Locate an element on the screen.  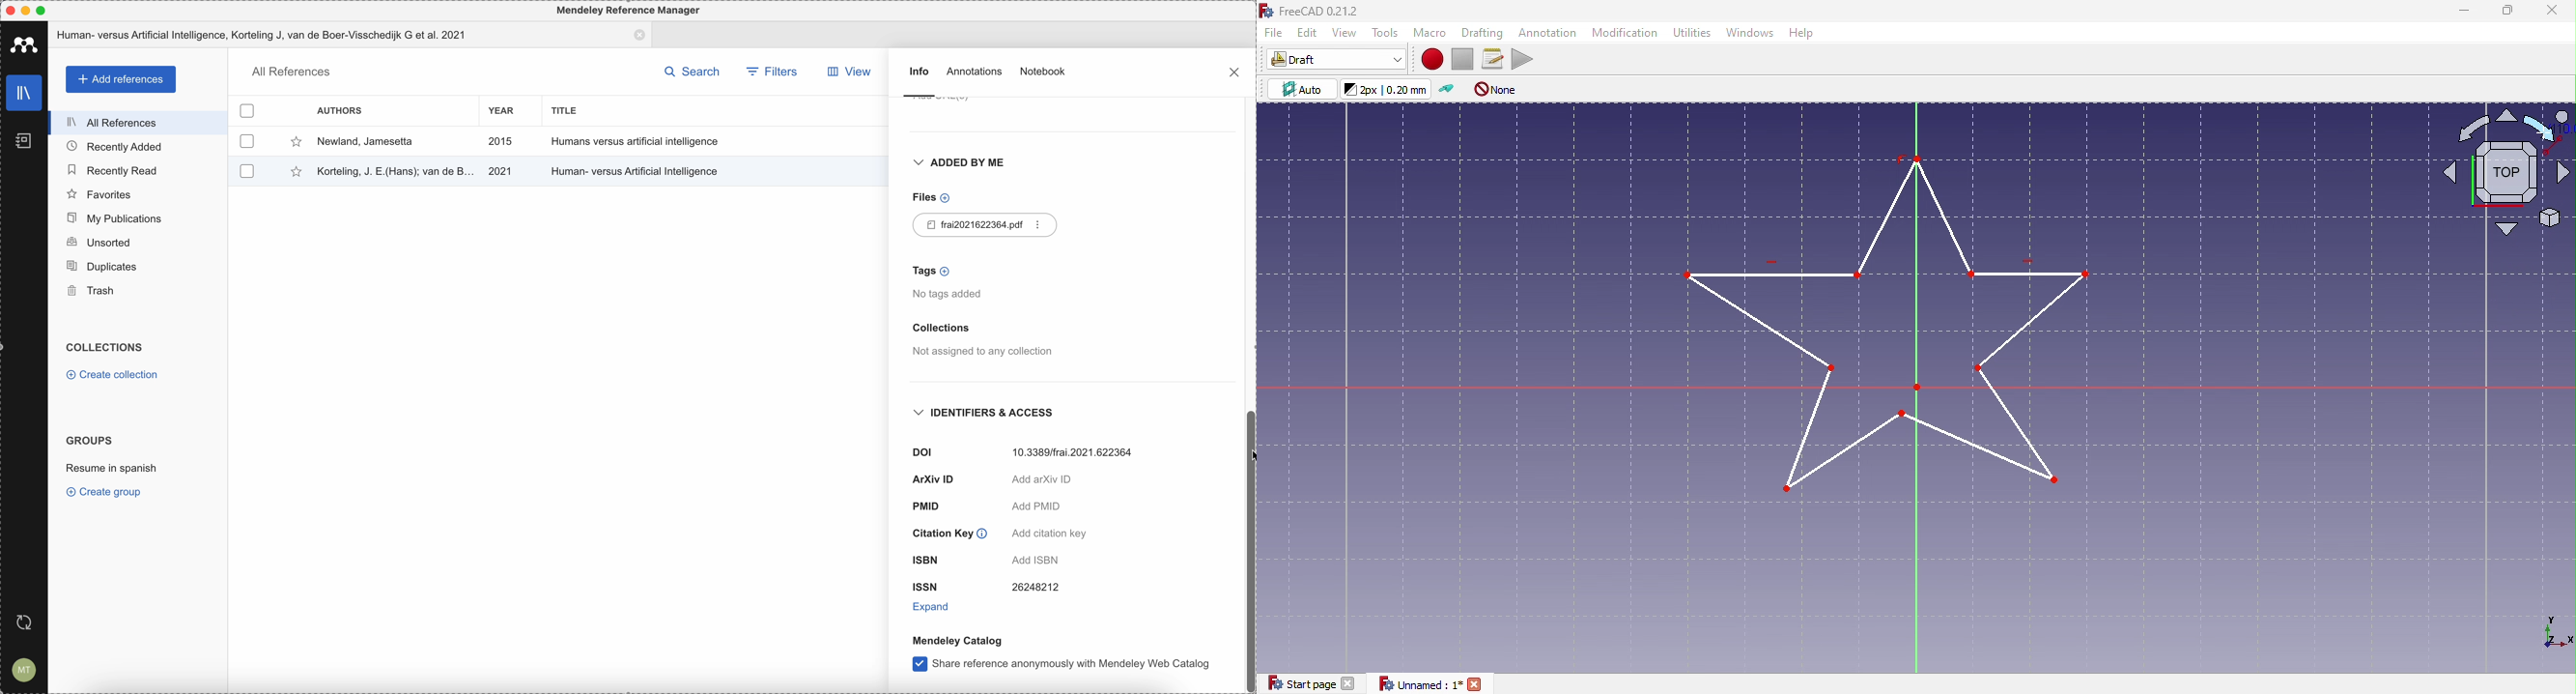
Stop macro recording is located at coordinates (1466, 59).